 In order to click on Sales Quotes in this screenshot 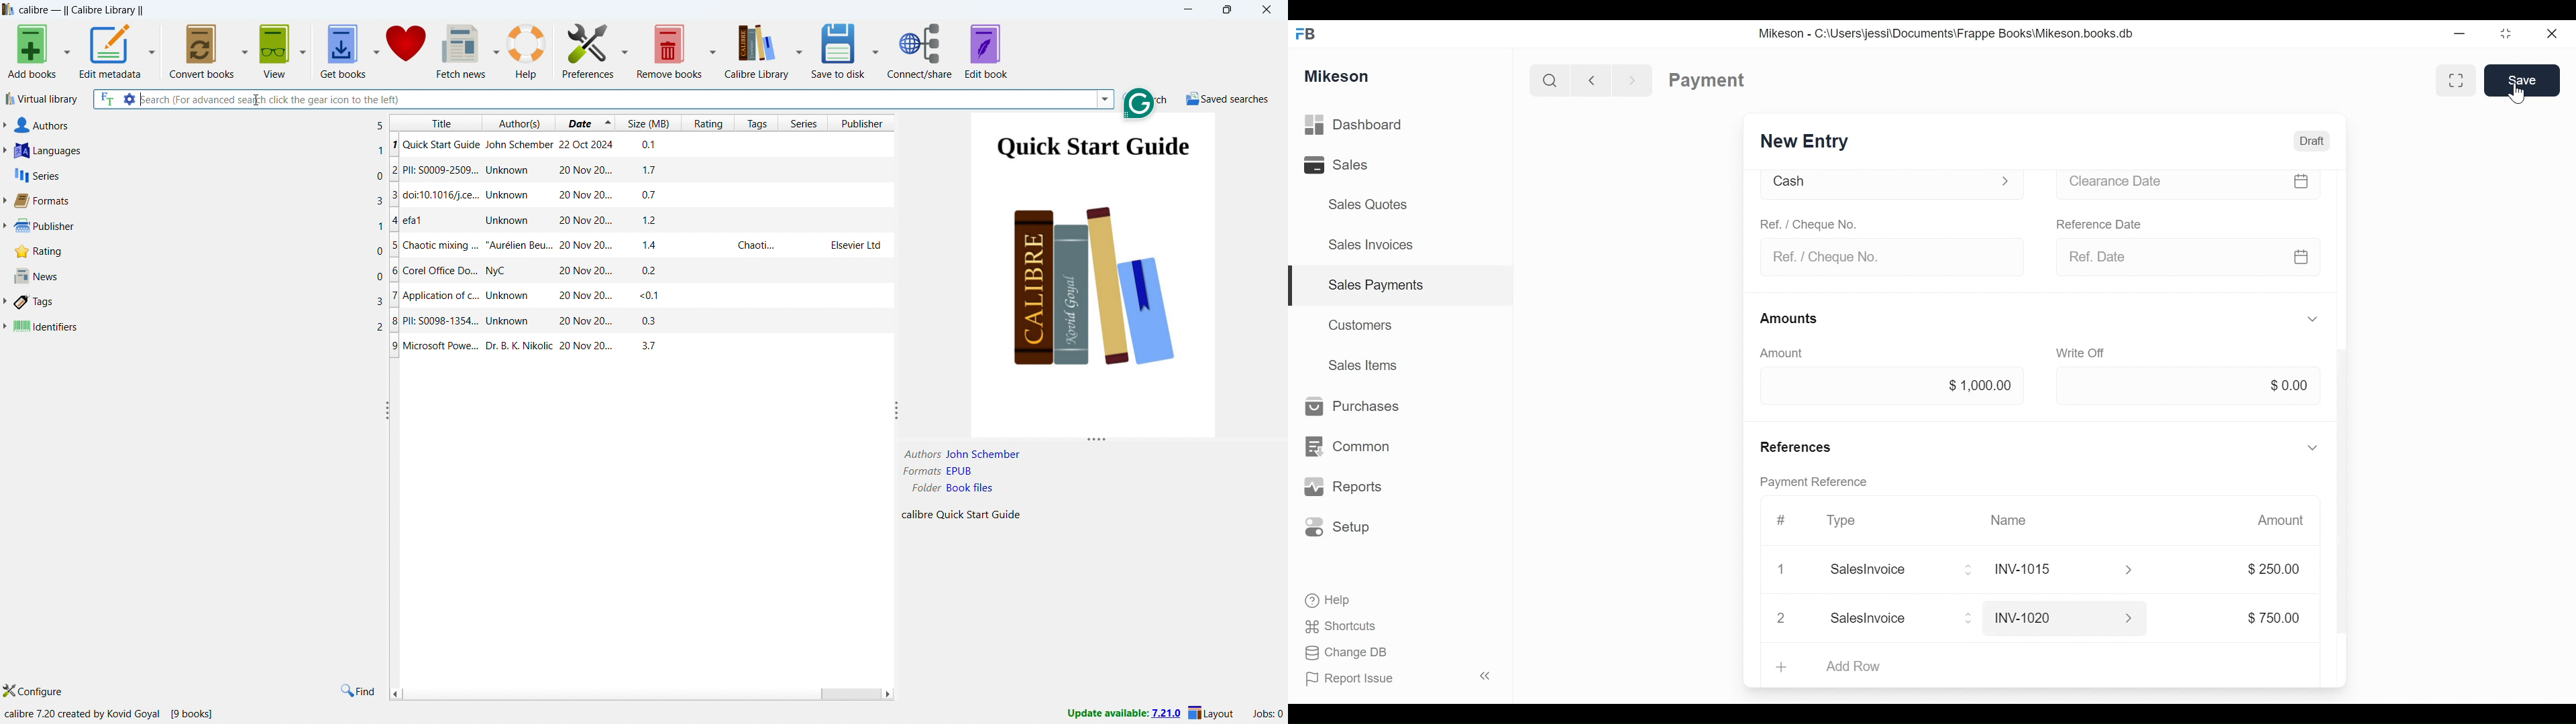, I will do `click(1362, 204)`.